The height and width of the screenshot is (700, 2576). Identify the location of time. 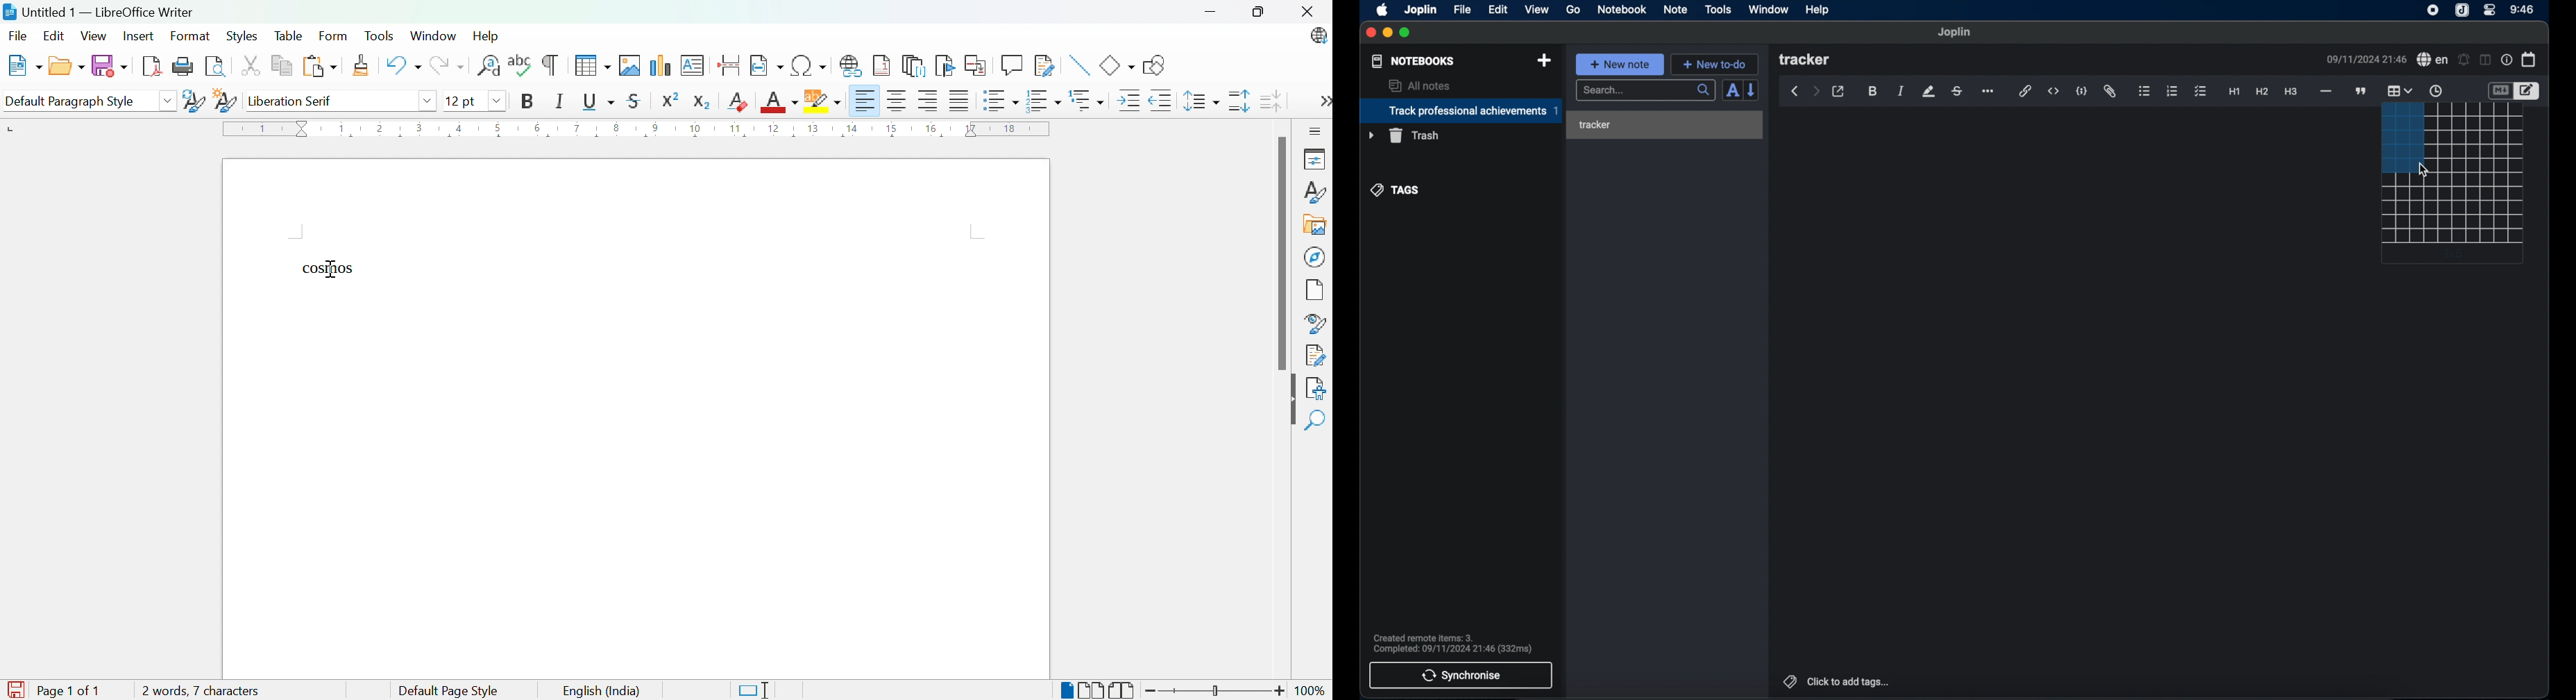
(2522, 9).